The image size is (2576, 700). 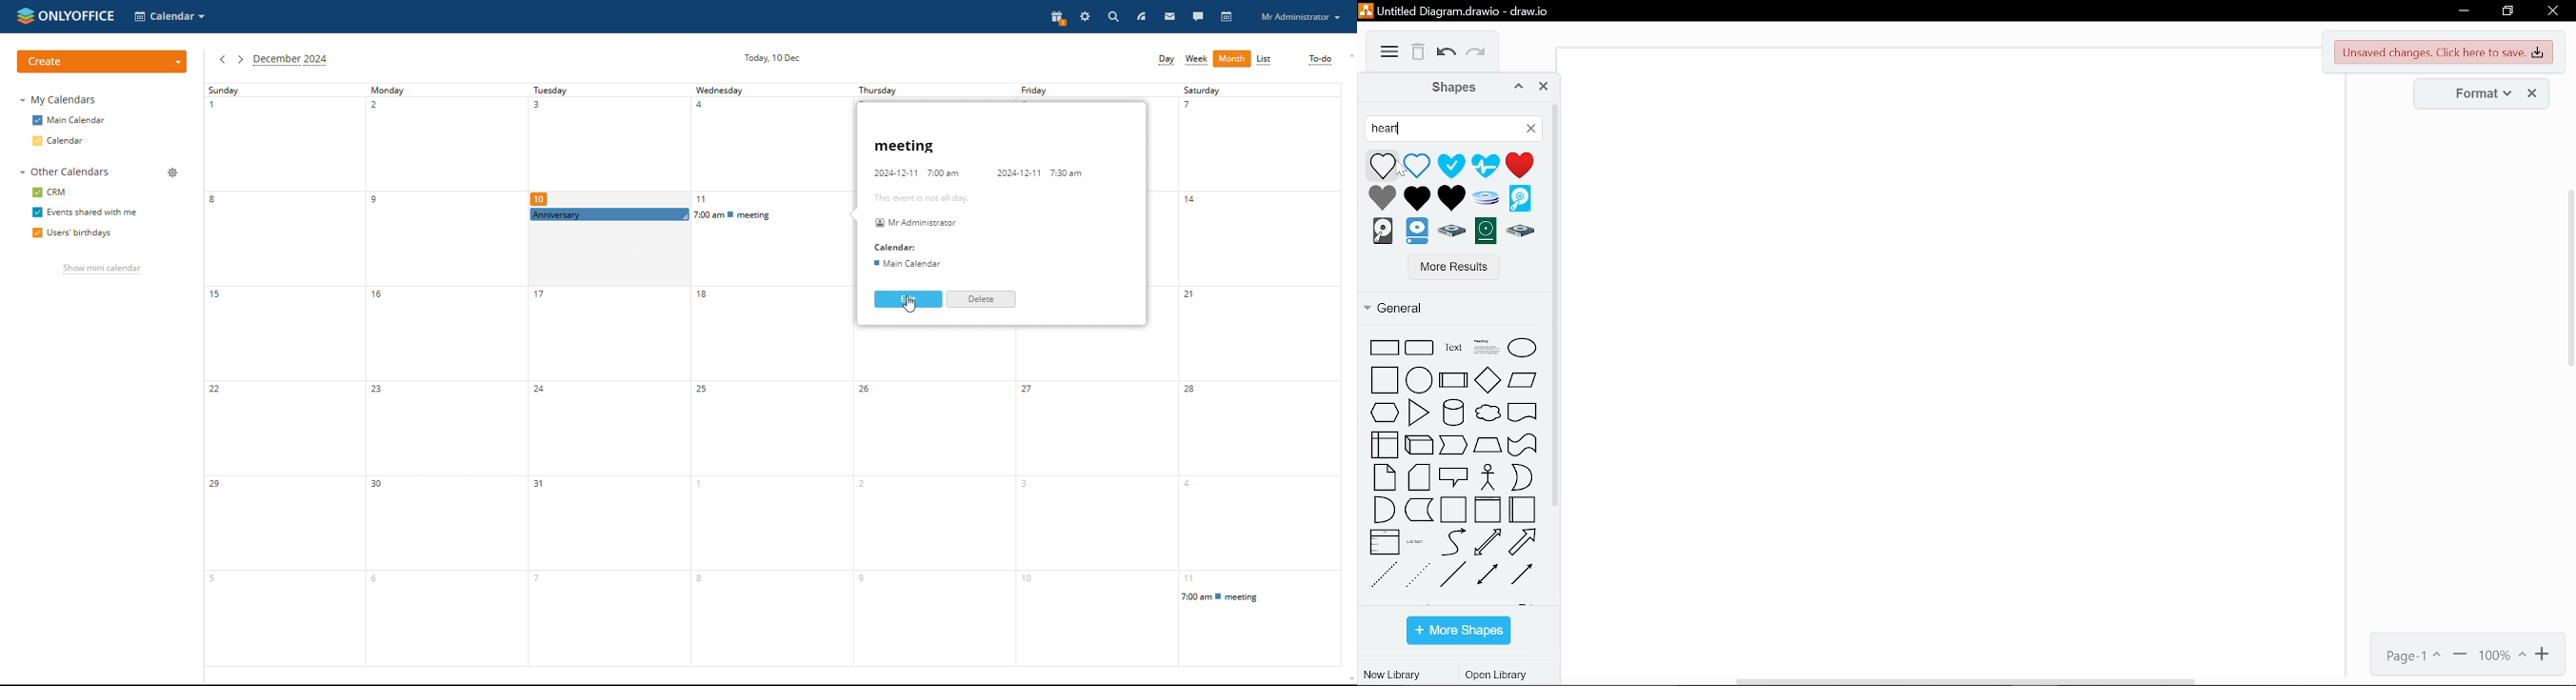 What do you see at coordinates (83, 212) in the screenshot?
I see `events shared with me` at bounding box center [83, 212].